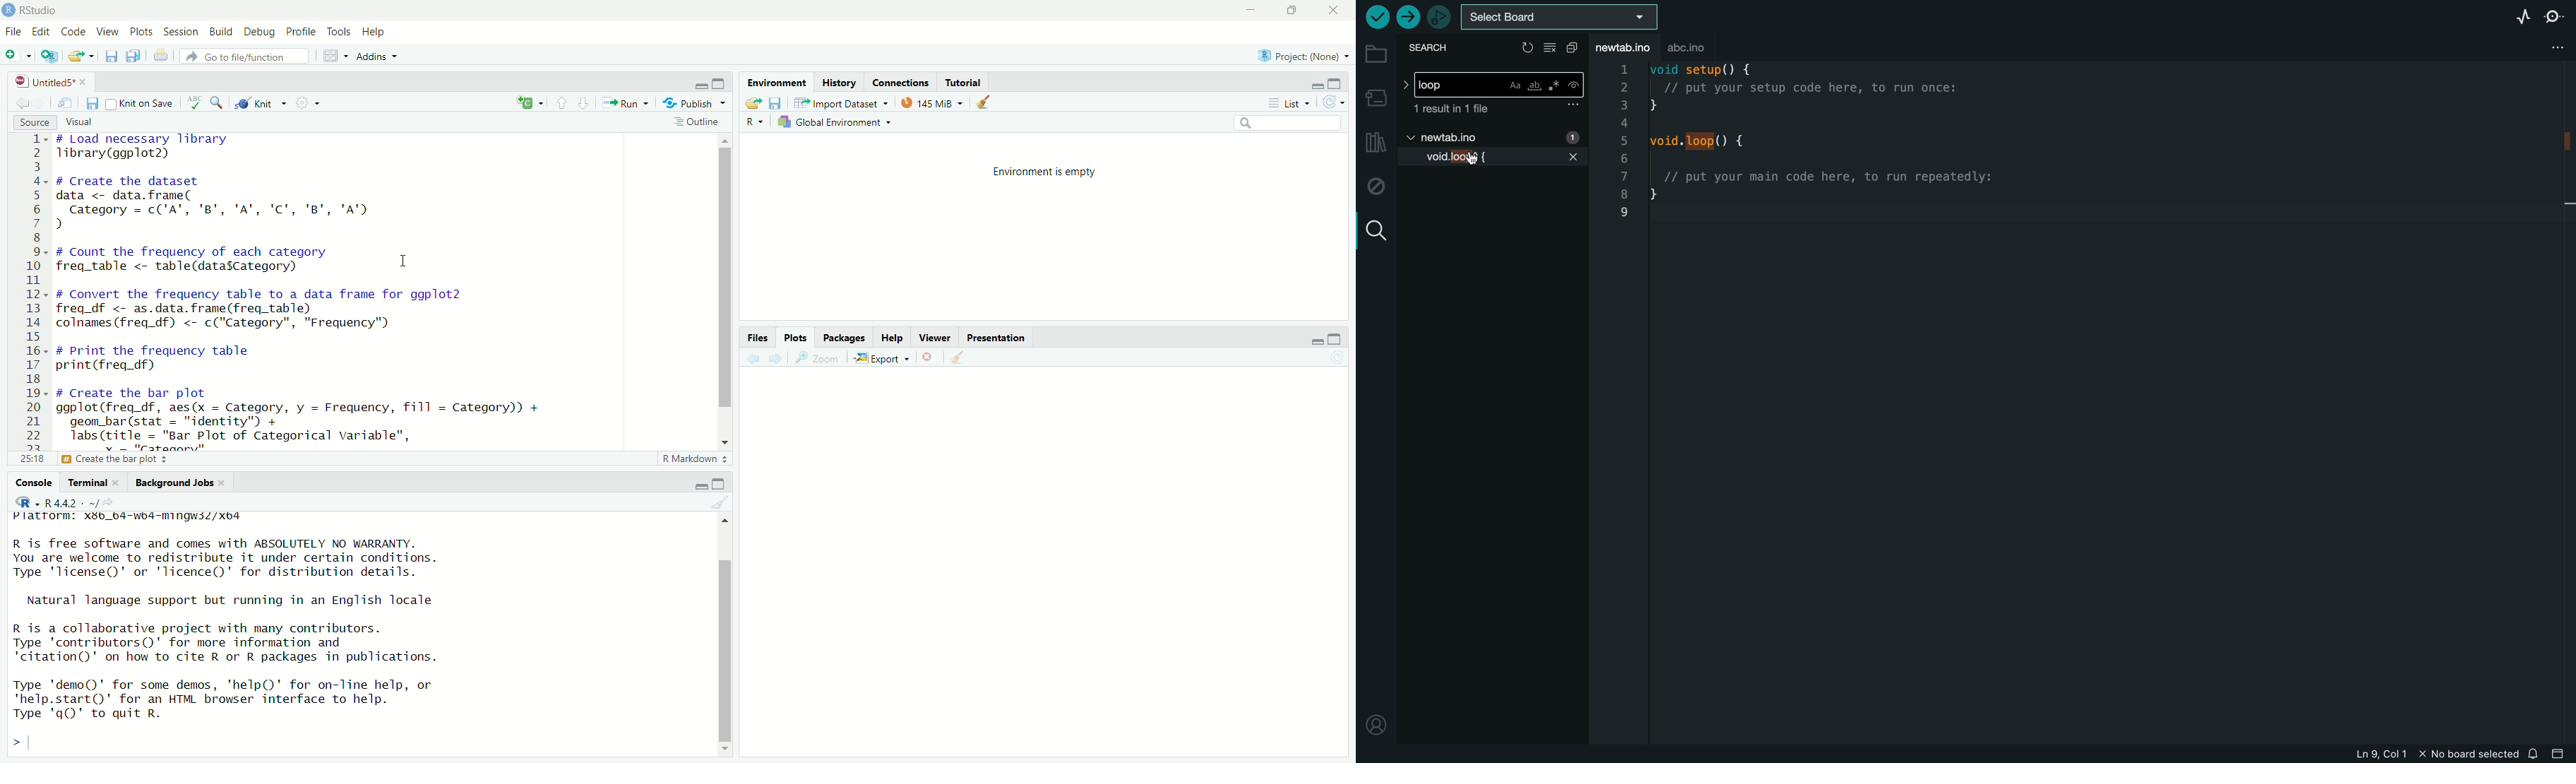  I want to click on abc, so click(1694, 45).